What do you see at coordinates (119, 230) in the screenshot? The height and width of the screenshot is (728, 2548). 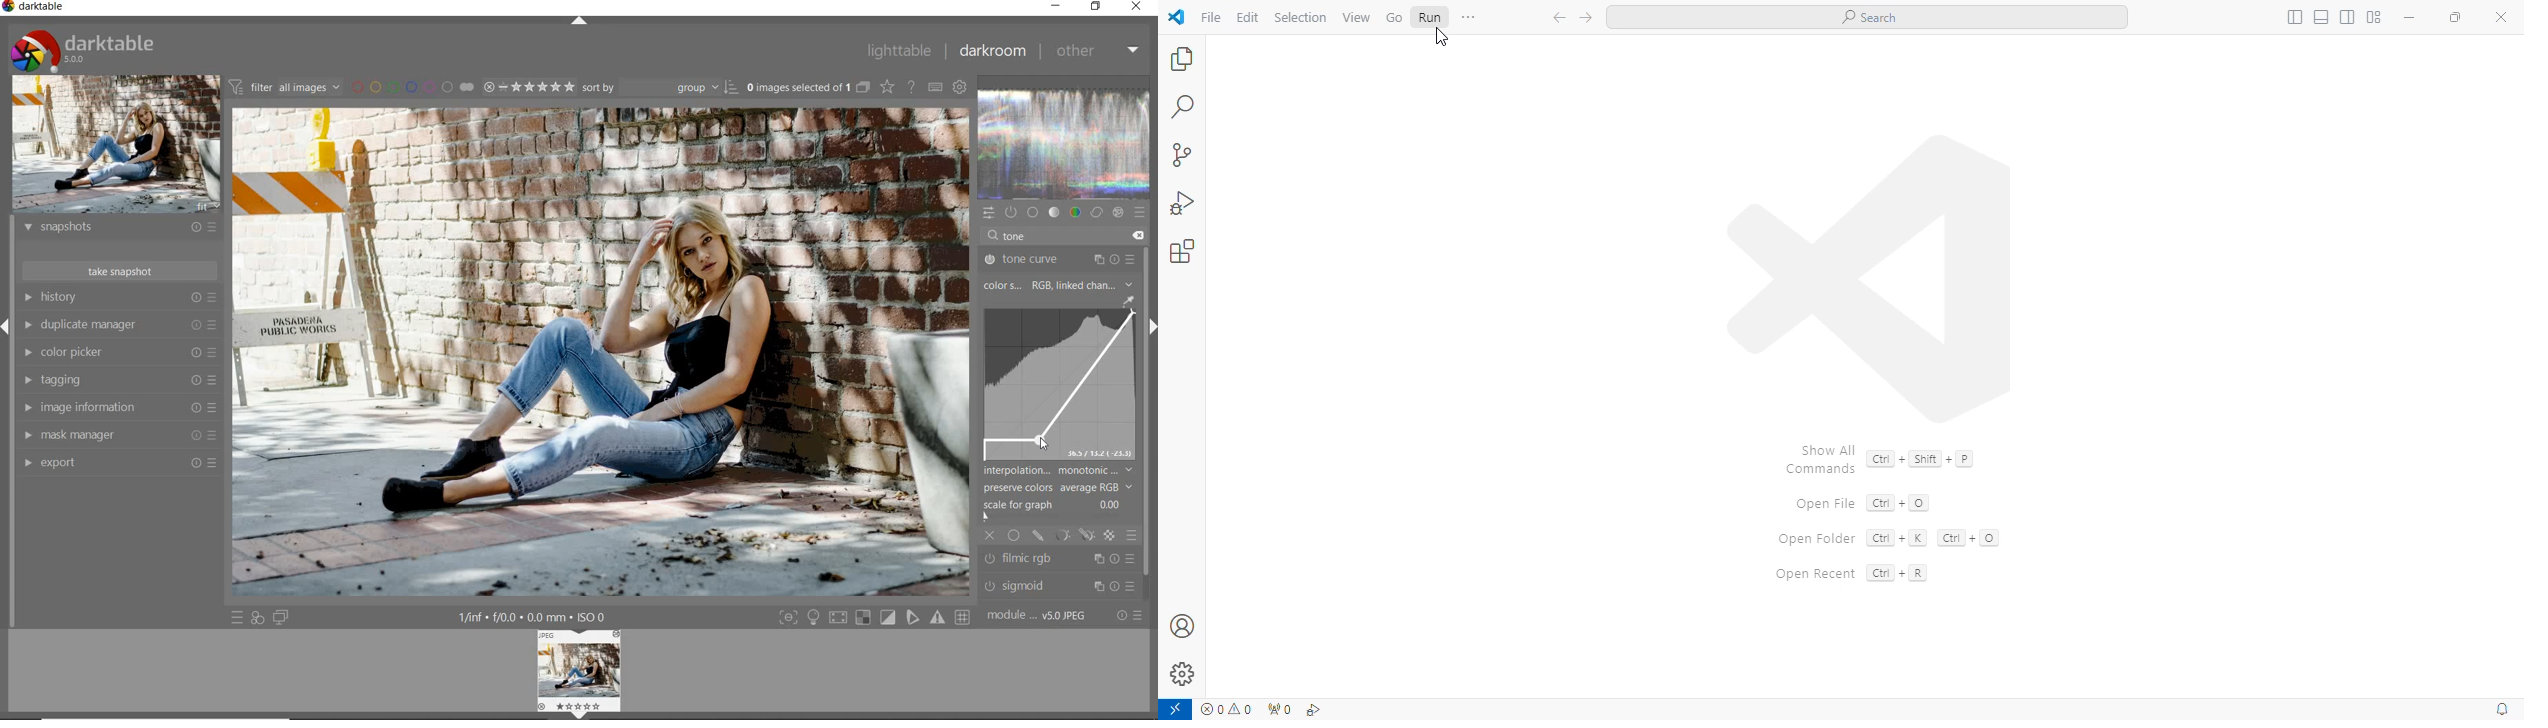 I see `snapshots` at bounding box center [119, 230].